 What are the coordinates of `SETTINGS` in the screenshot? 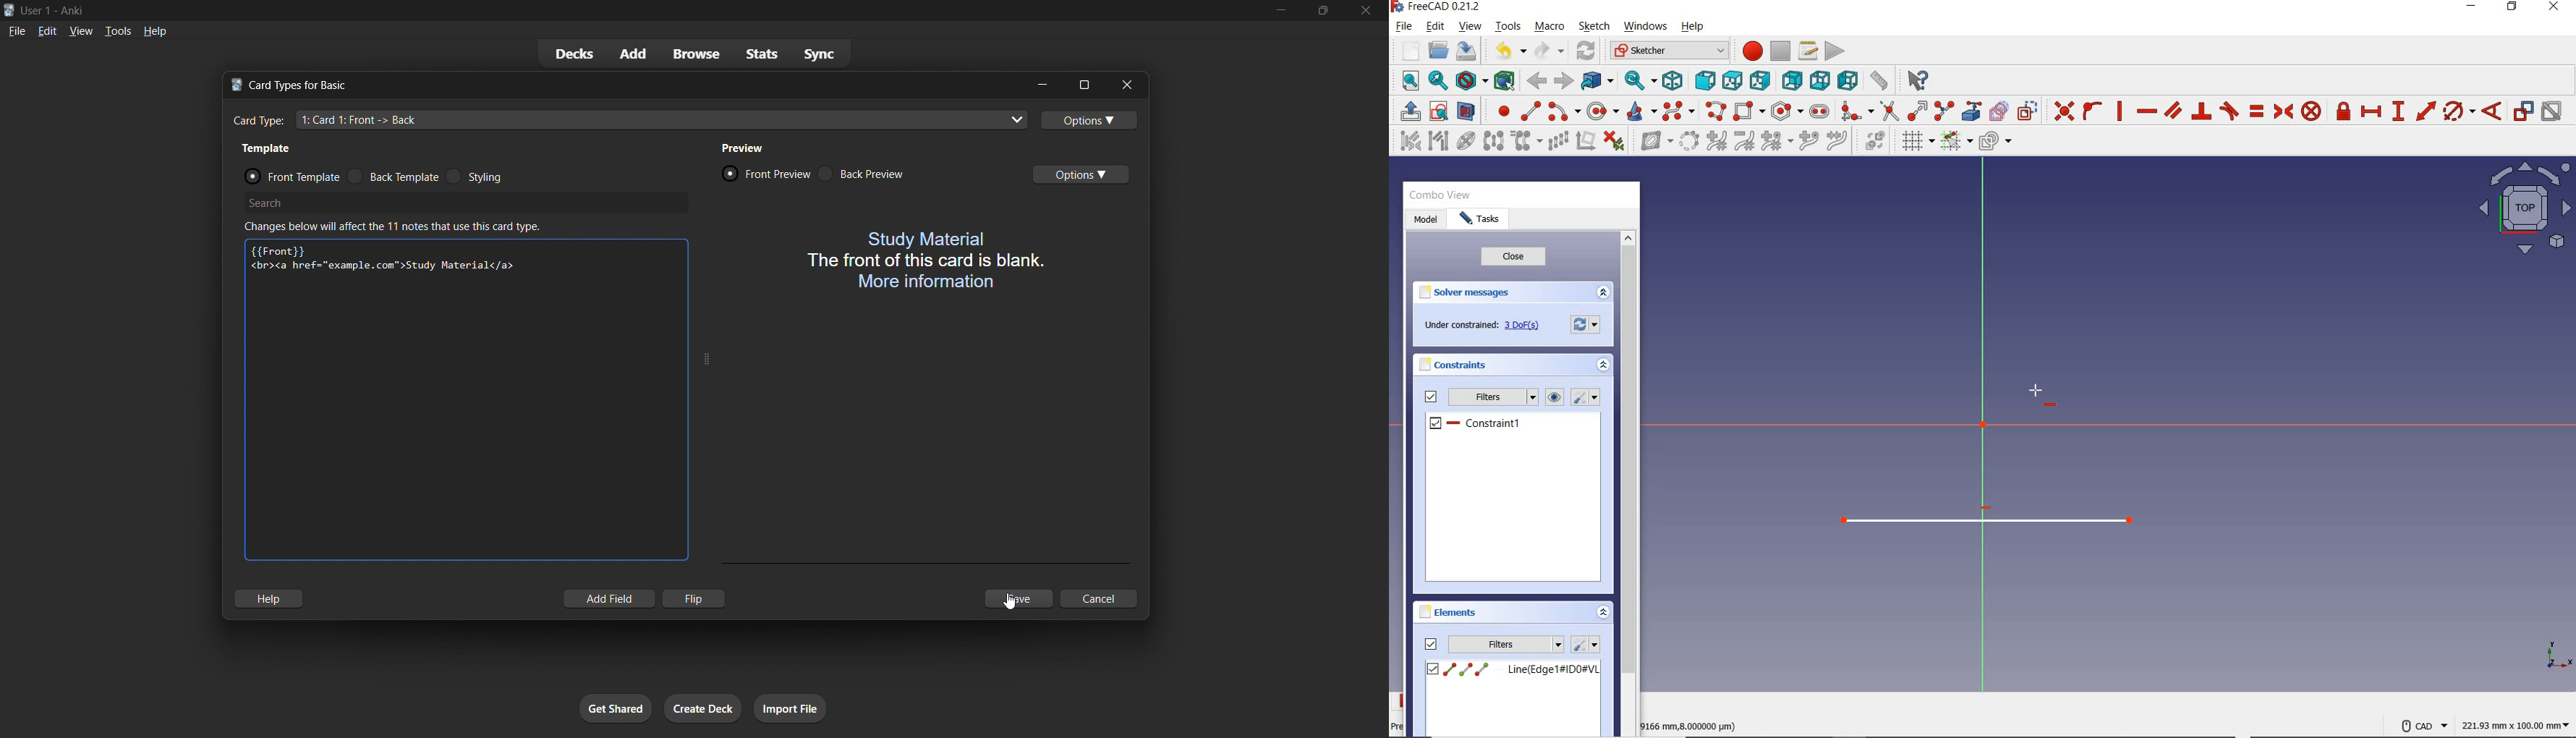 It's located at (1585, 644).